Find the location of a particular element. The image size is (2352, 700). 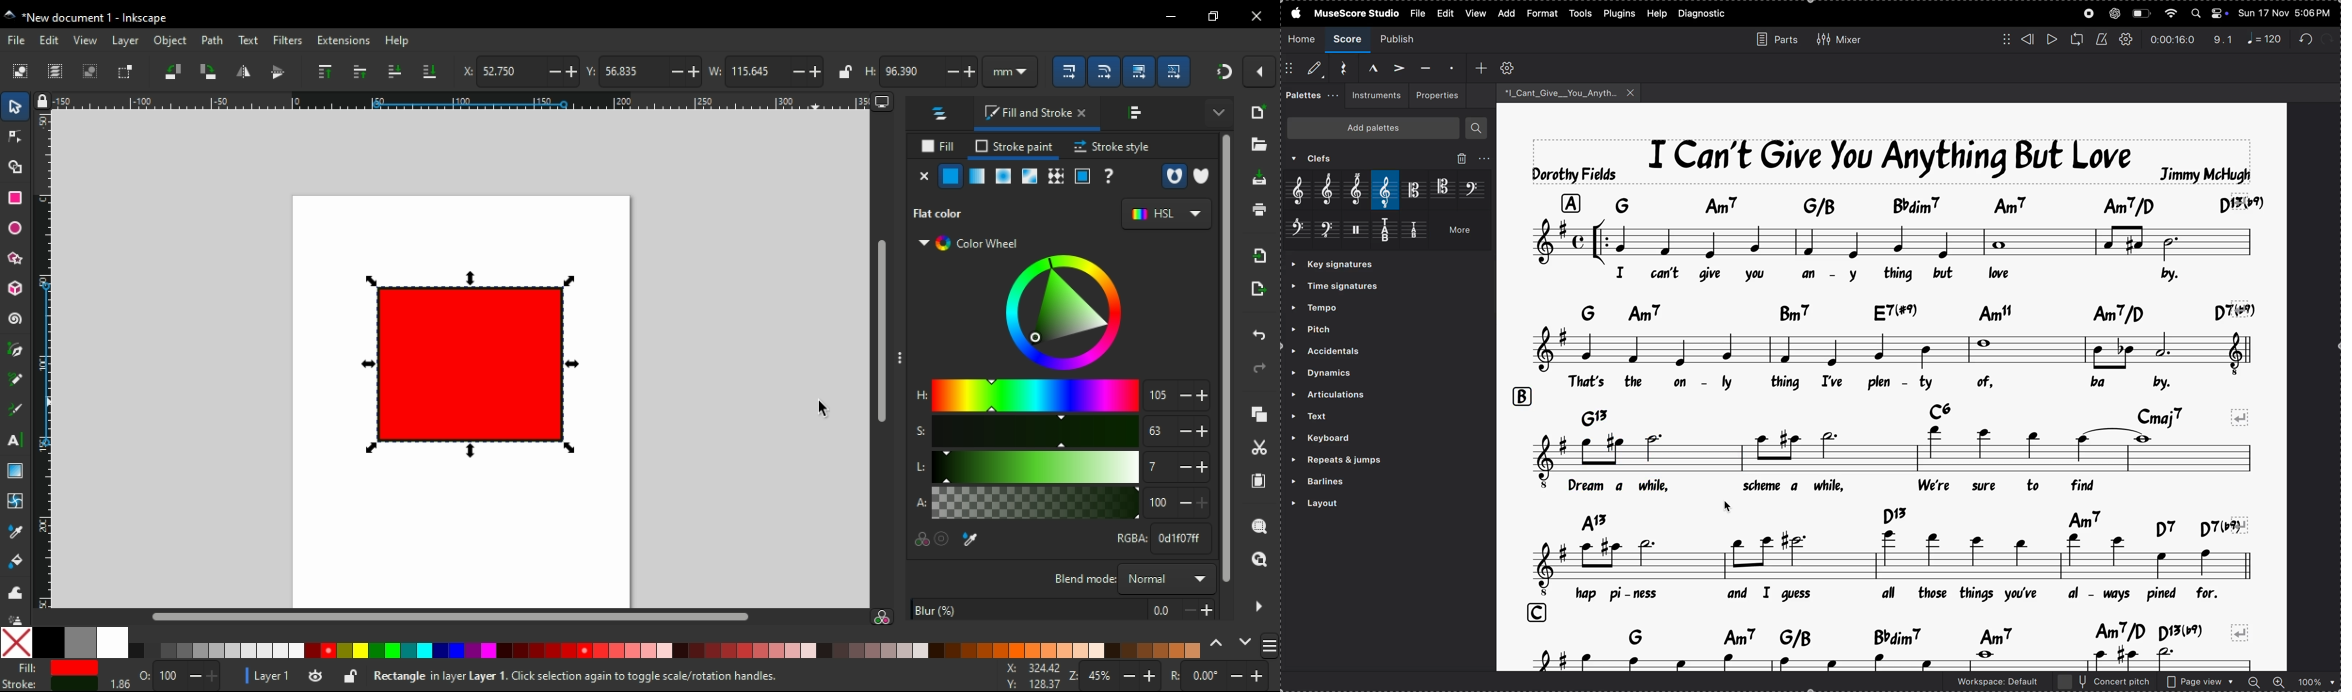

1.86 is located at coordinates (118, 683).